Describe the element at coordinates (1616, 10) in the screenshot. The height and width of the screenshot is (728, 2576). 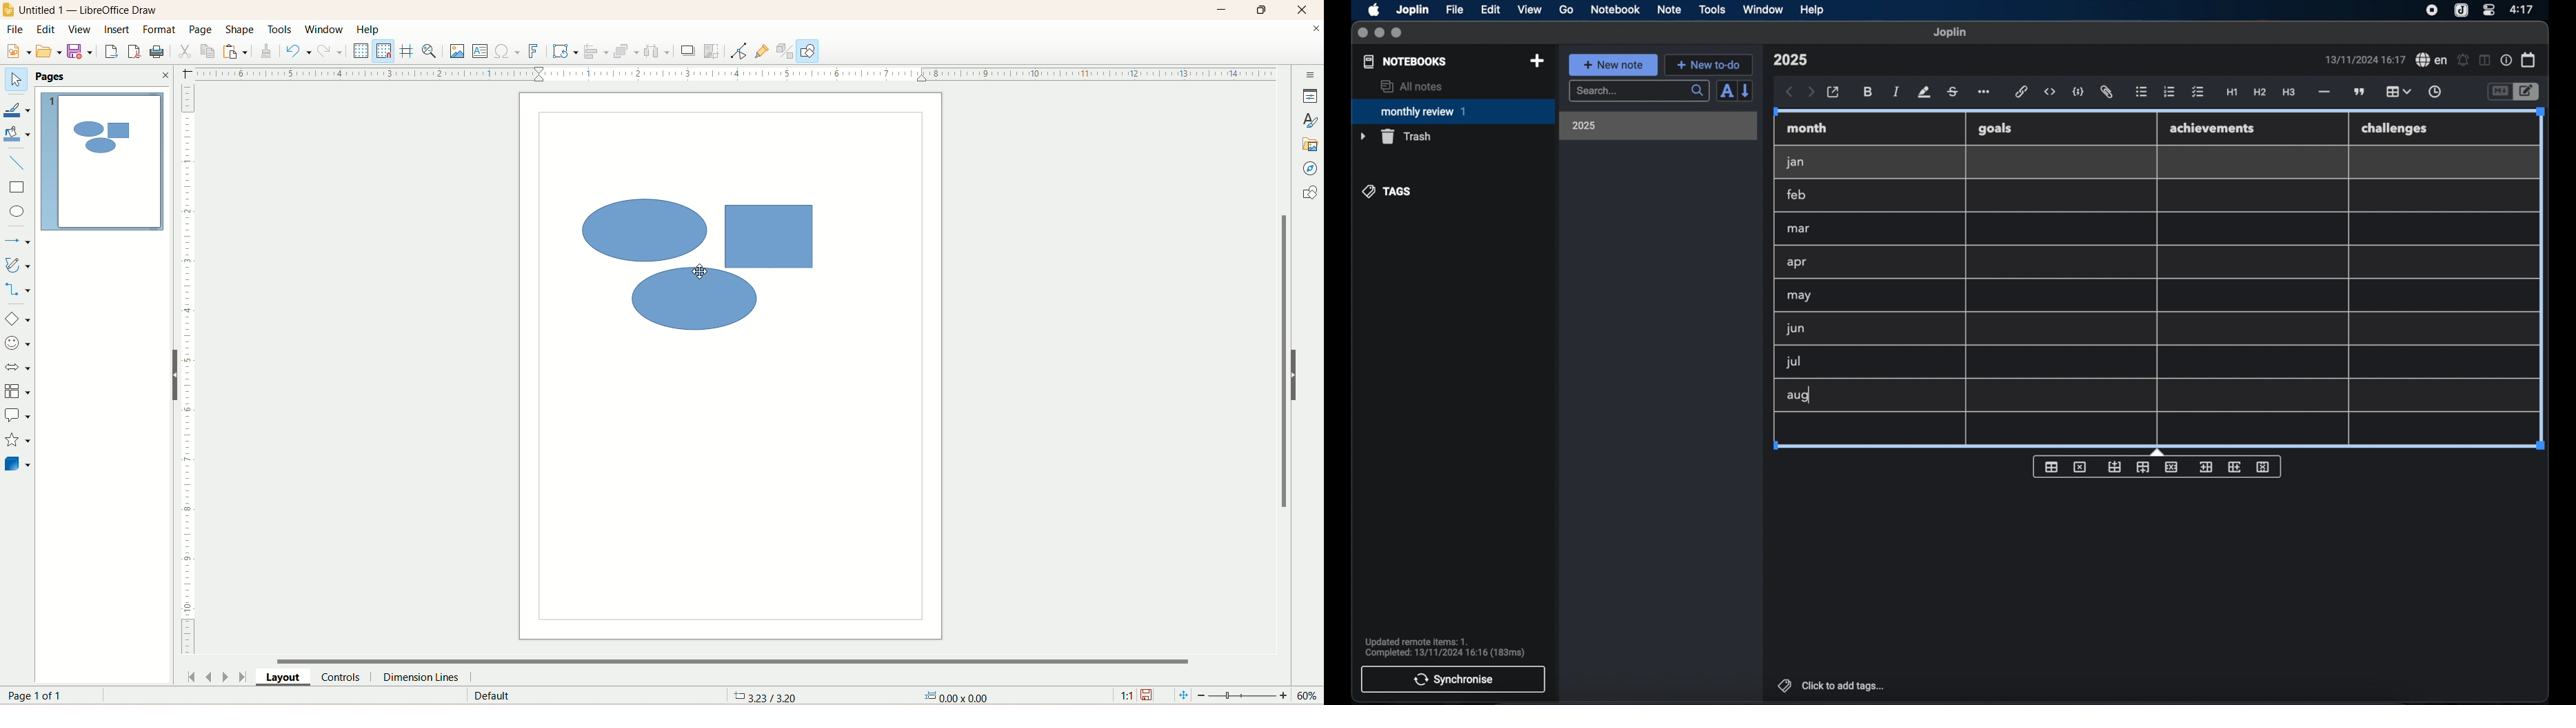
I see `notebook` at that location.